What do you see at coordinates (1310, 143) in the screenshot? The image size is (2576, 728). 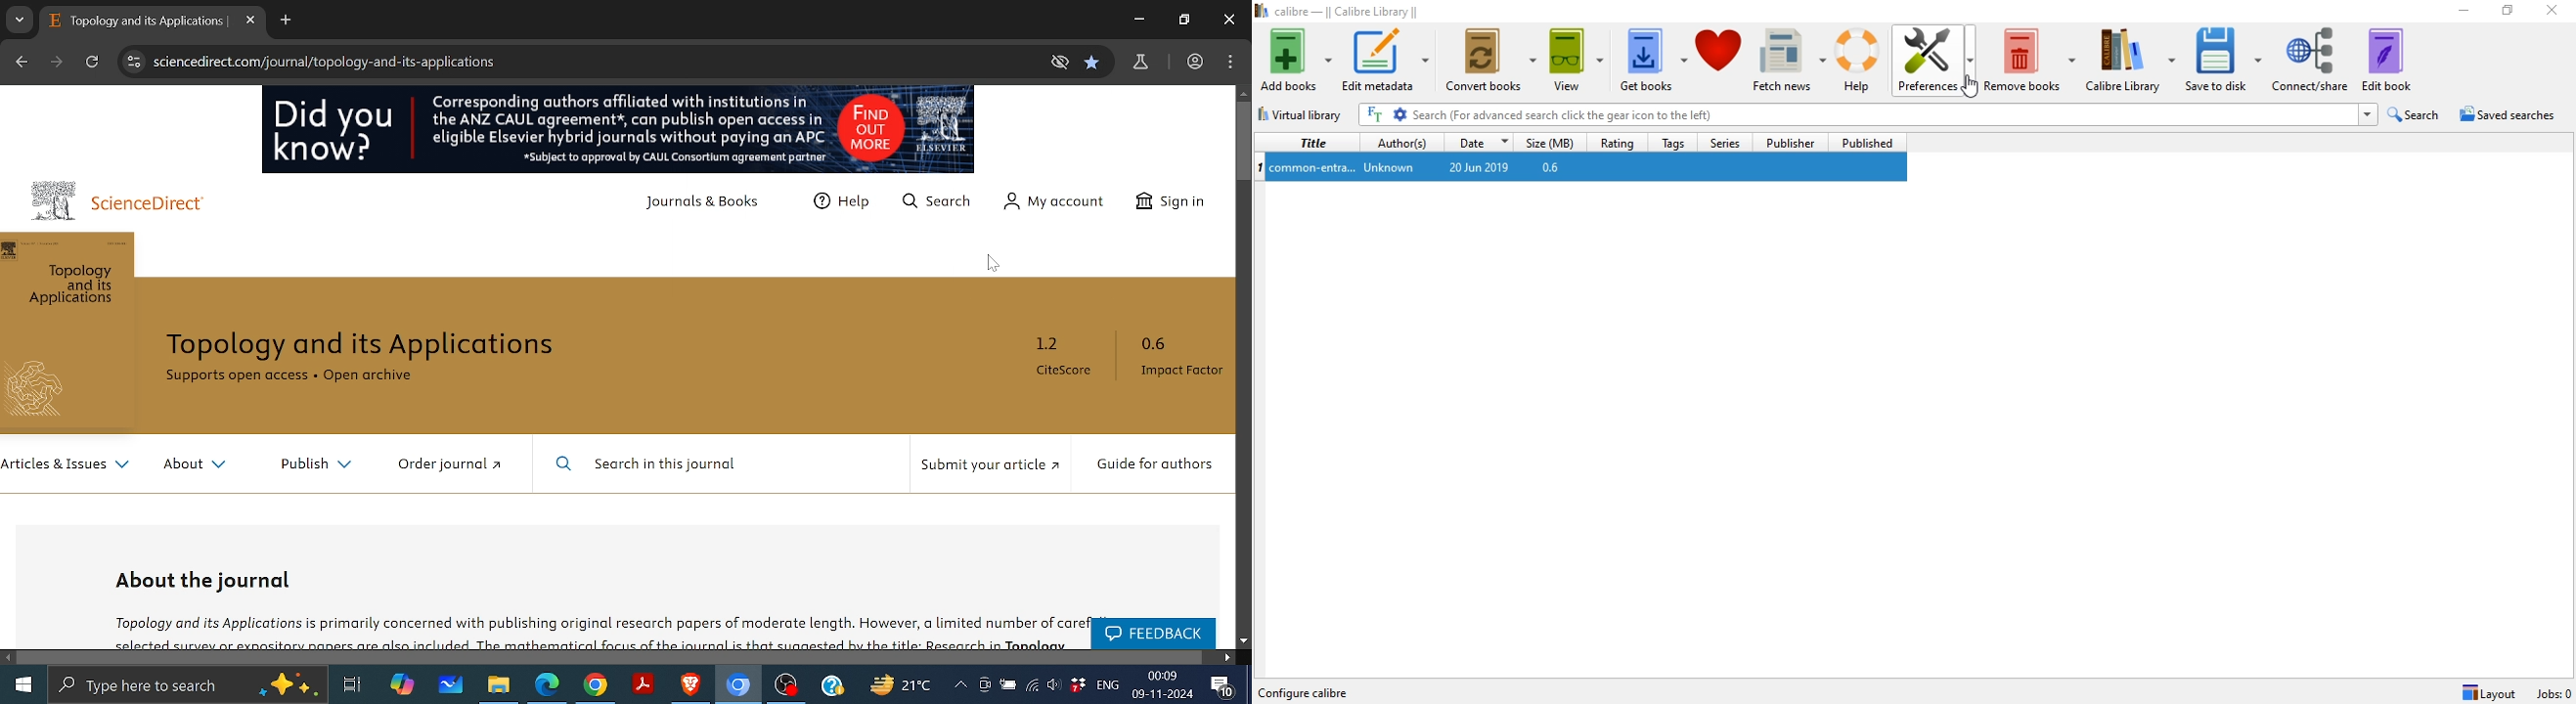 I see `Title` at bounding box center [1310, 143].